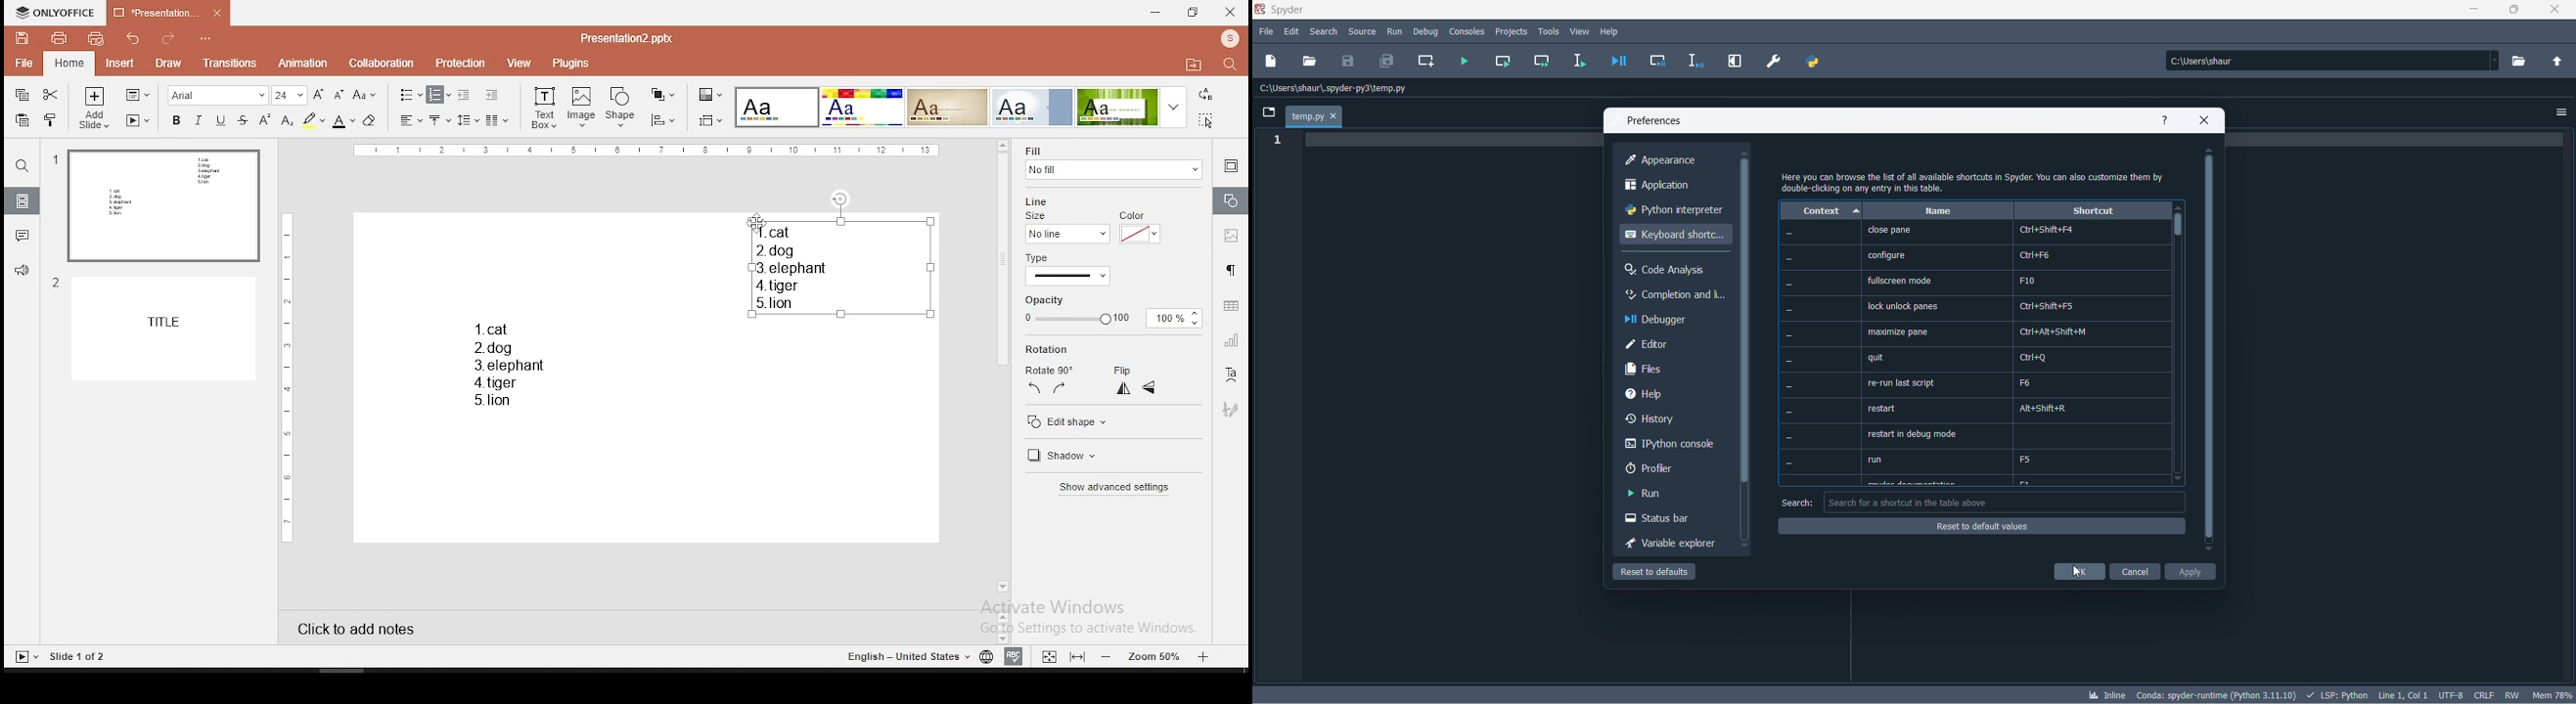  Describe the element at coordinates (1654, 121) in the screenshot. I see `preferences text` at that location.